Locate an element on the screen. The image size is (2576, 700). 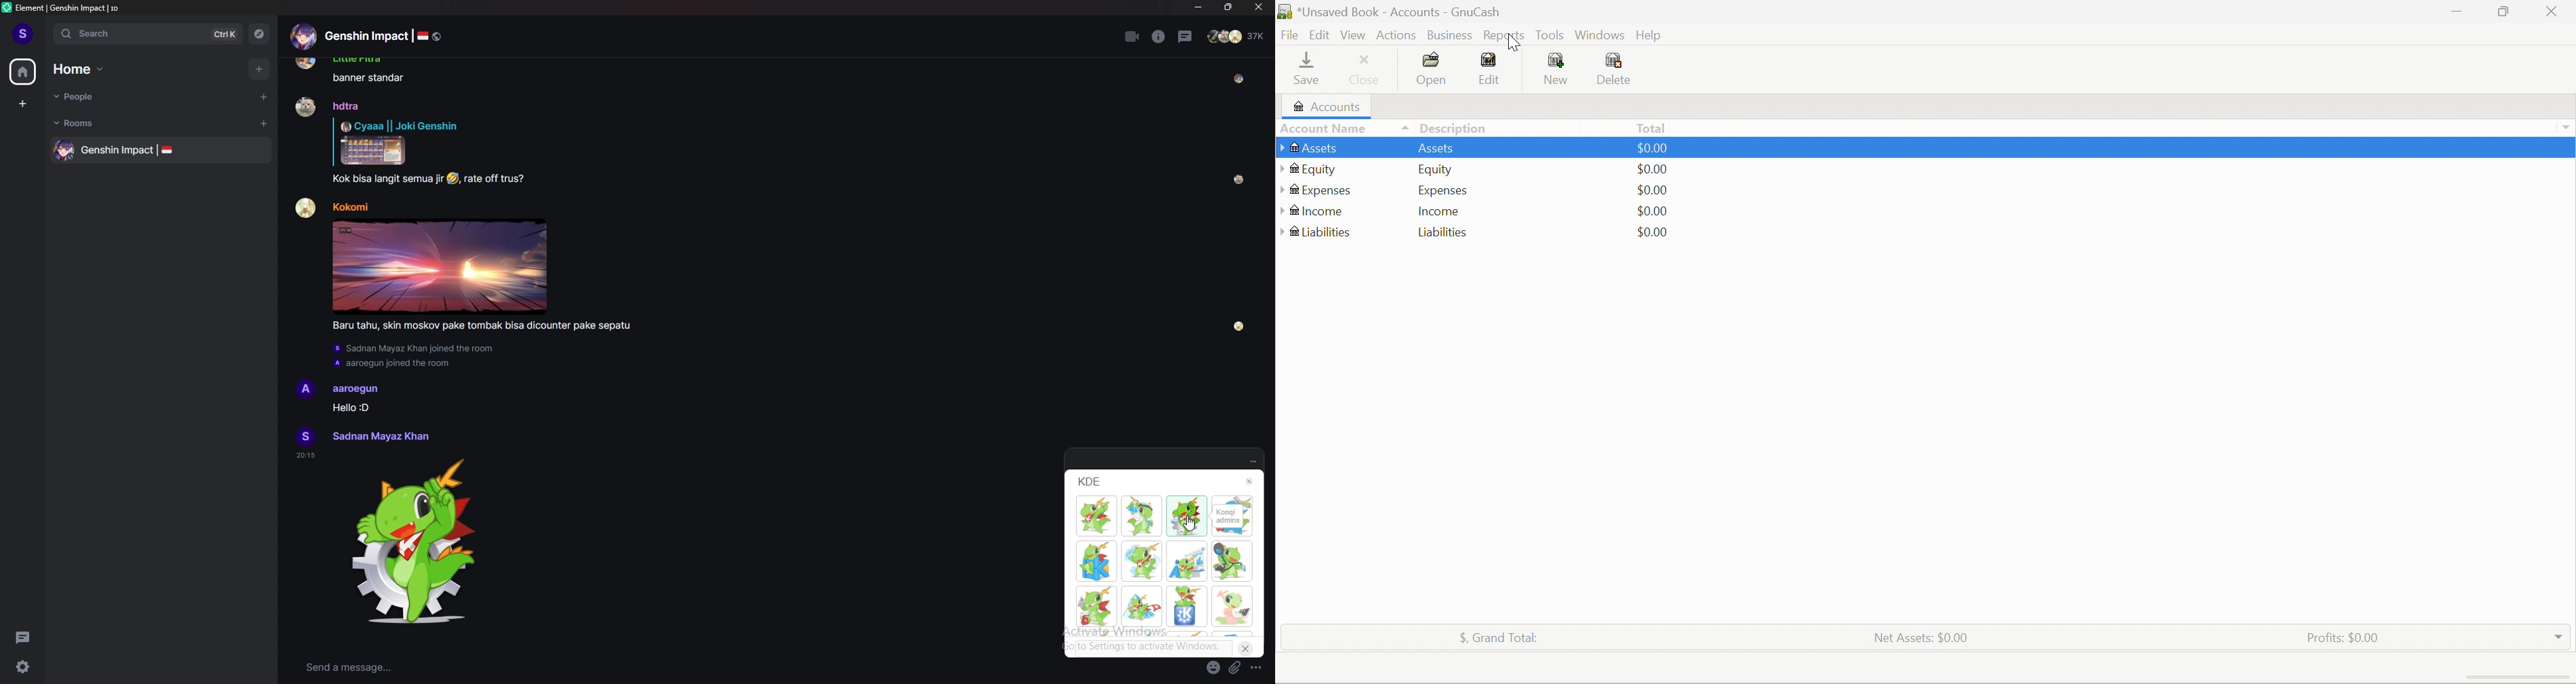
Sadnan Mayaz Khan joined the room is located at coordinates (415, 349).